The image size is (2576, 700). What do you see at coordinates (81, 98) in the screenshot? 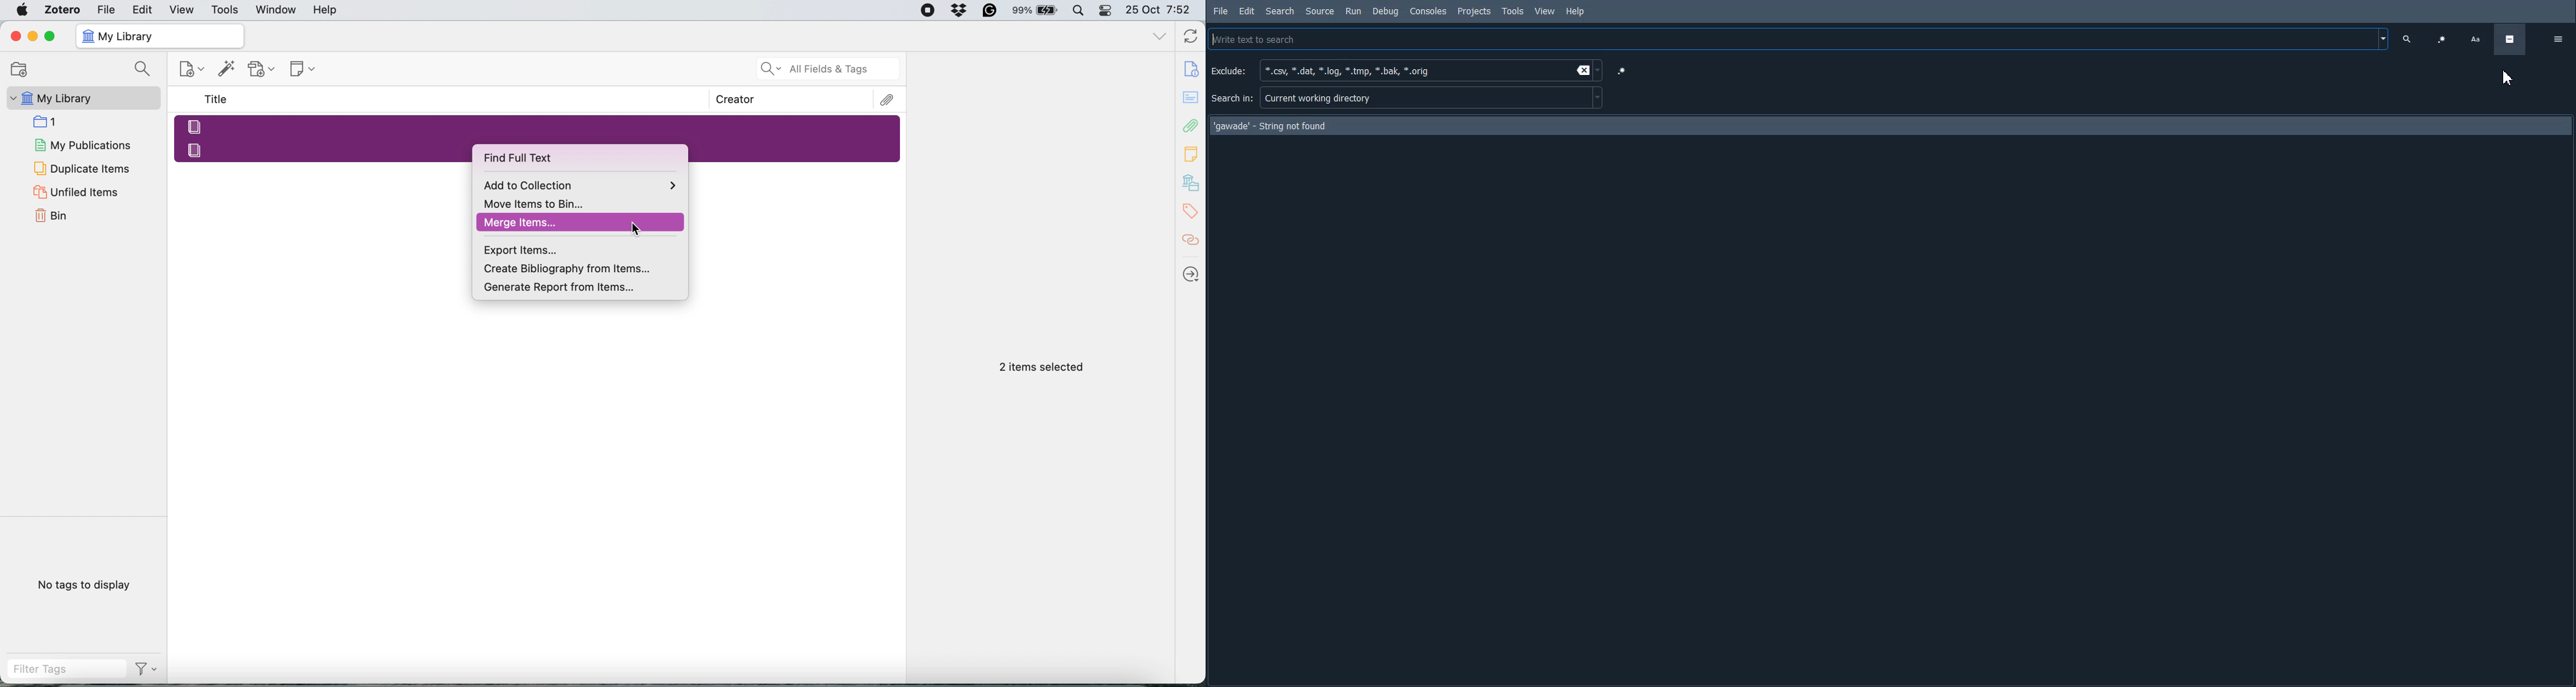
I see `My Library` at bounding box center [81, 98].